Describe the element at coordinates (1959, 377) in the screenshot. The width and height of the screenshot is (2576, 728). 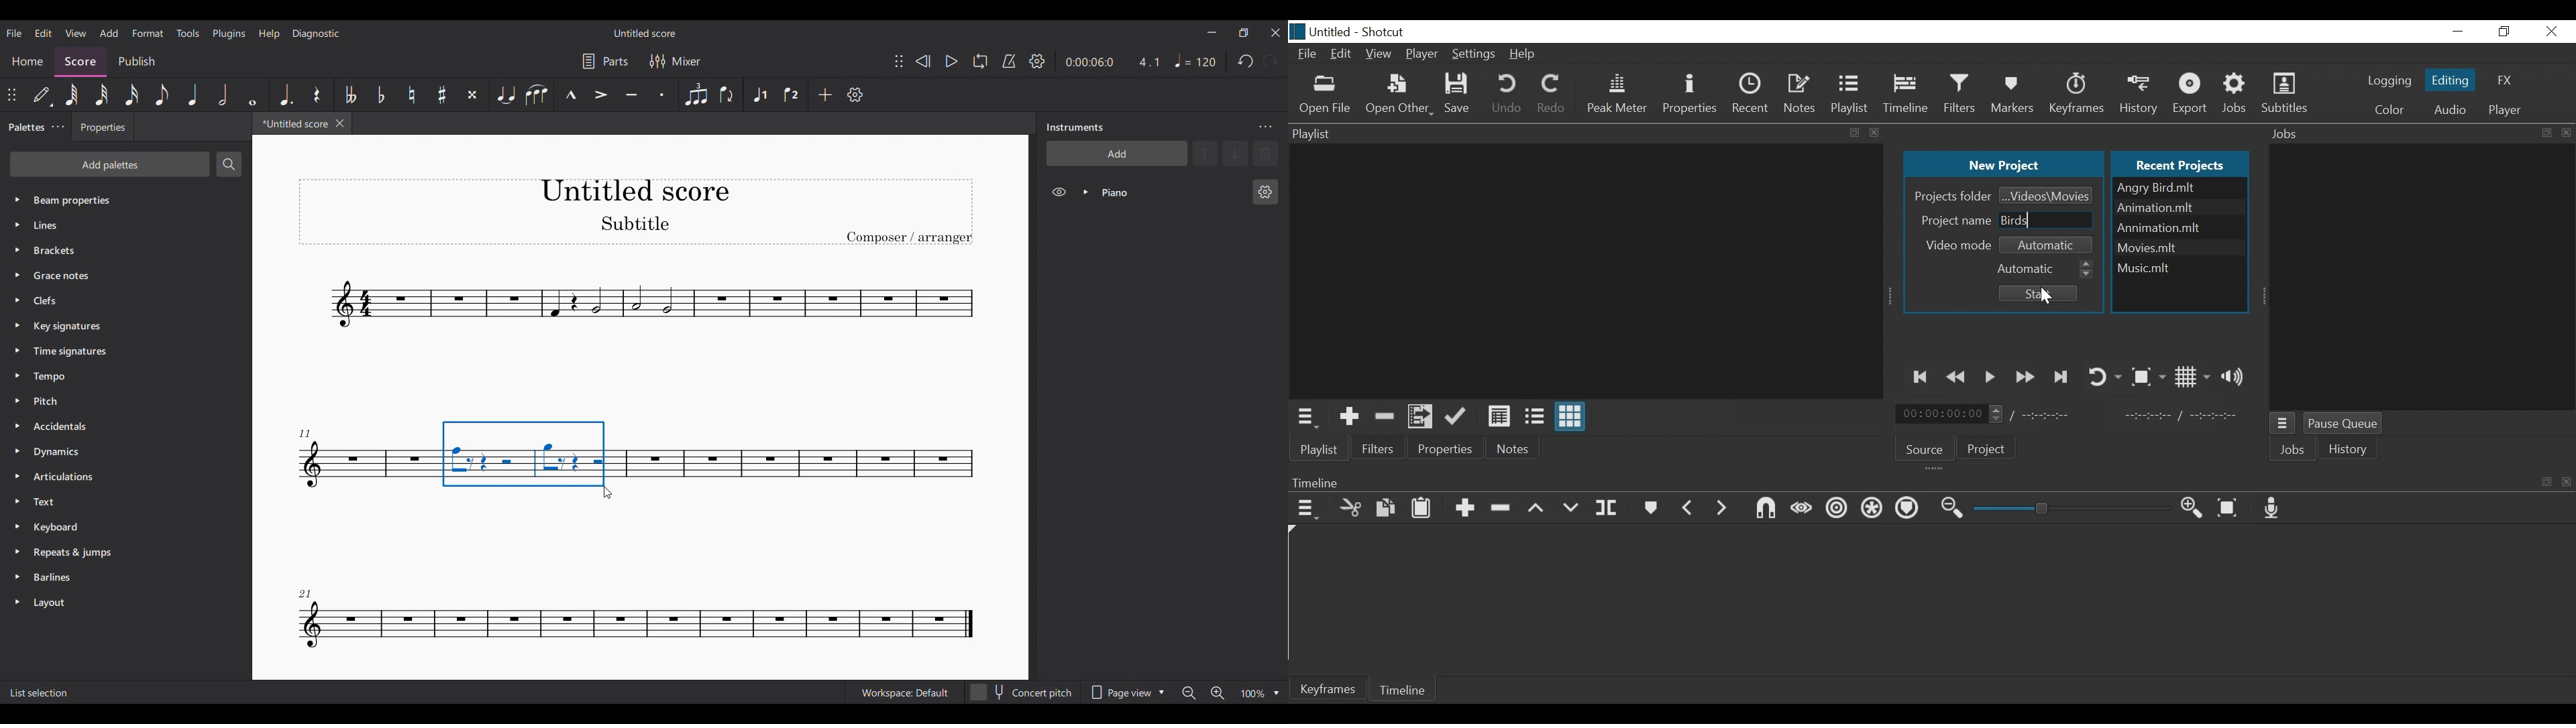
I see `Play backwards quickly` at that location.